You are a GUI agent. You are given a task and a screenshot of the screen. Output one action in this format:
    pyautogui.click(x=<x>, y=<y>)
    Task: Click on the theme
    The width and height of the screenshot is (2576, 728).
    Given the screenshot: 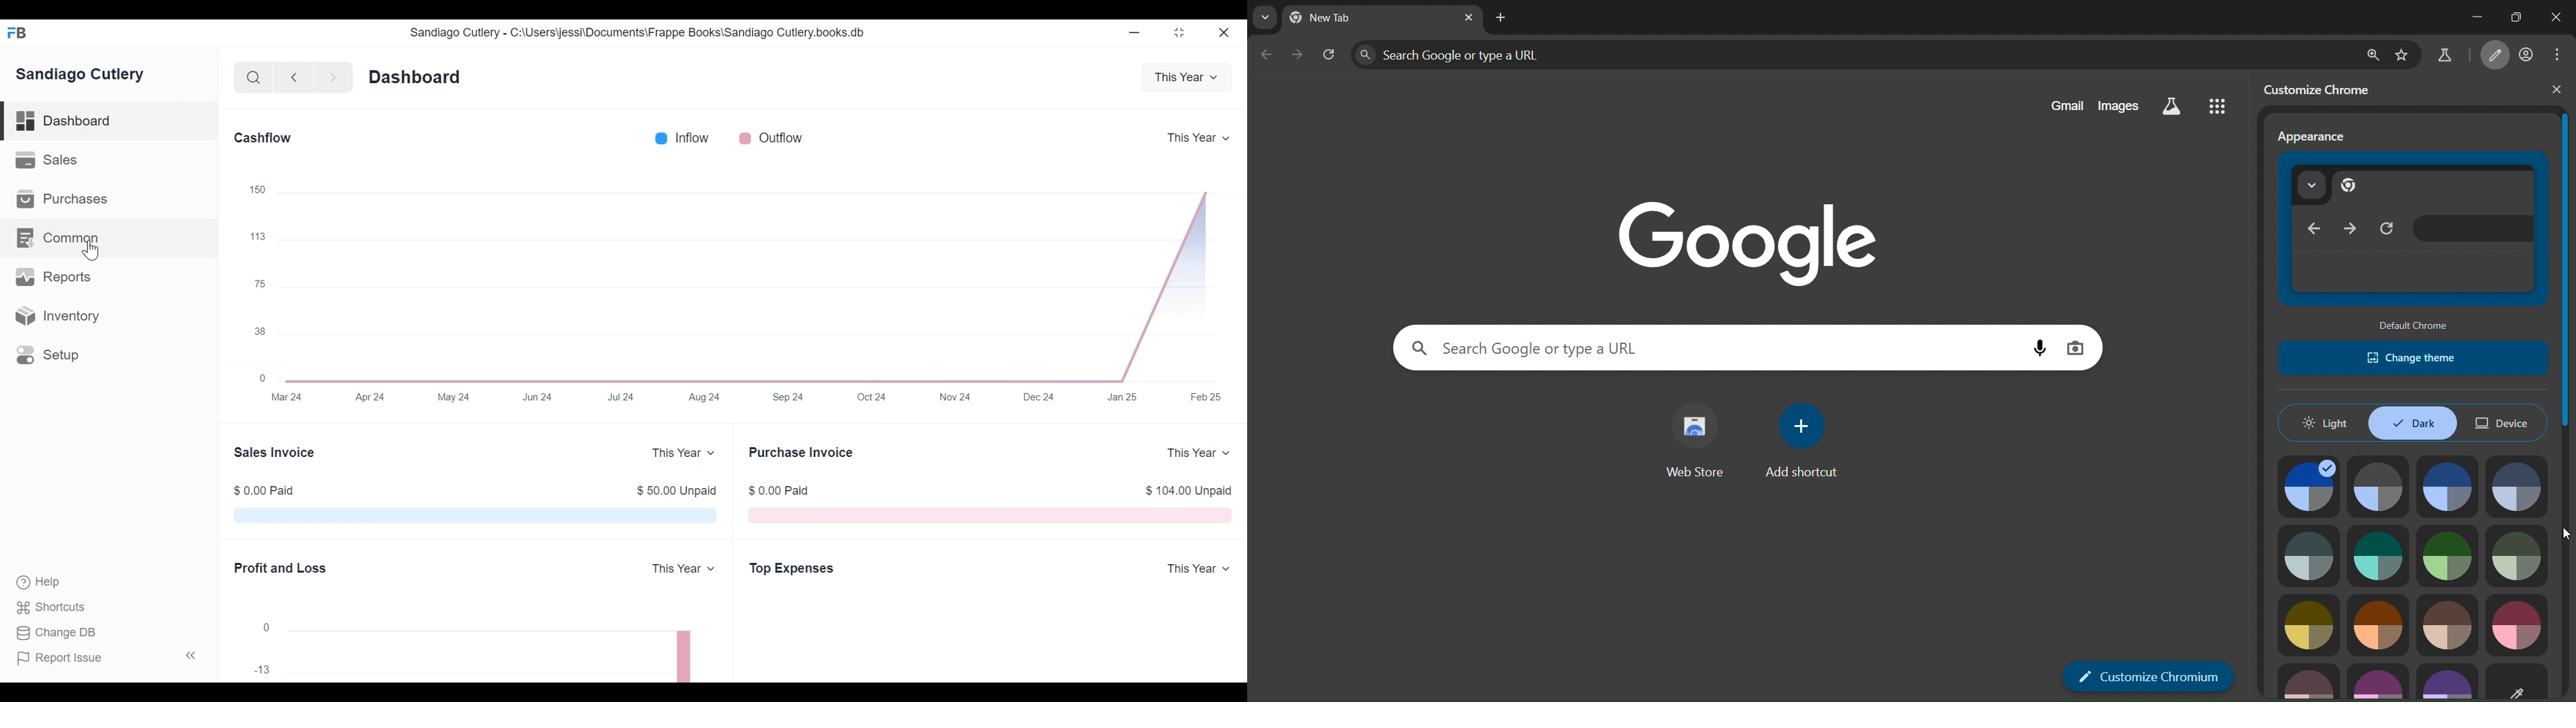 What is the action you would take?
    pyautogui.click(x=2311, y=485)
    